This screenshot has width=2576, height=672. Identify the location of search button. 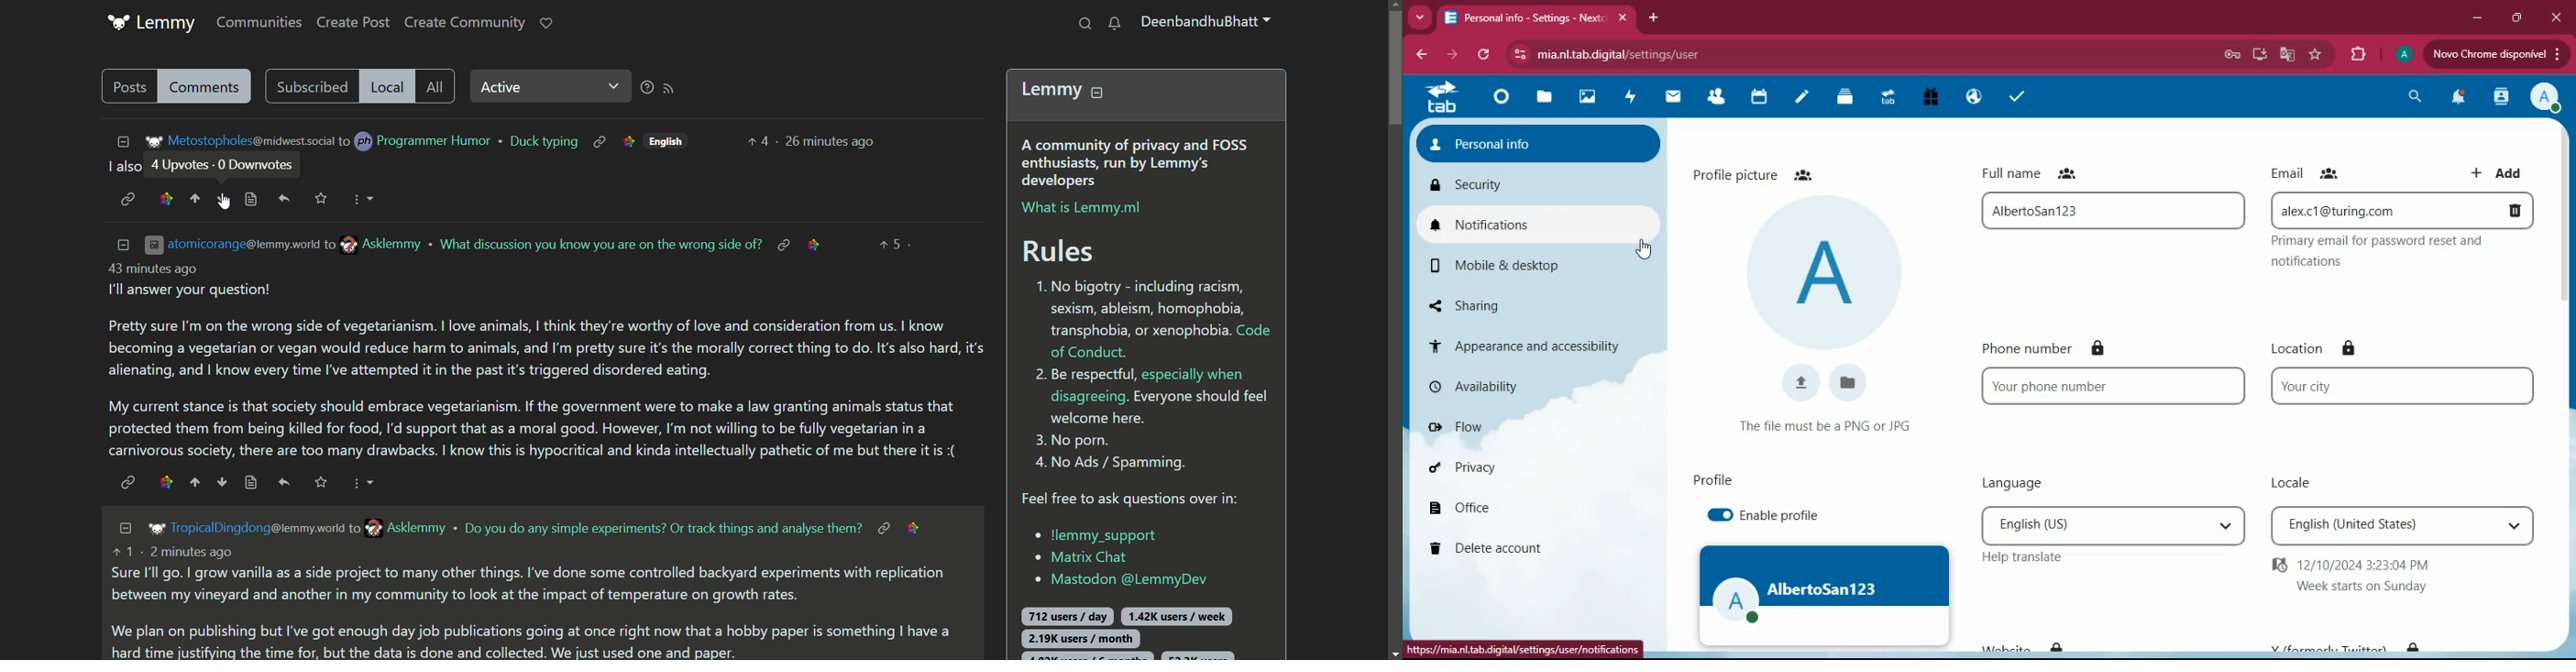
(1084, 23).